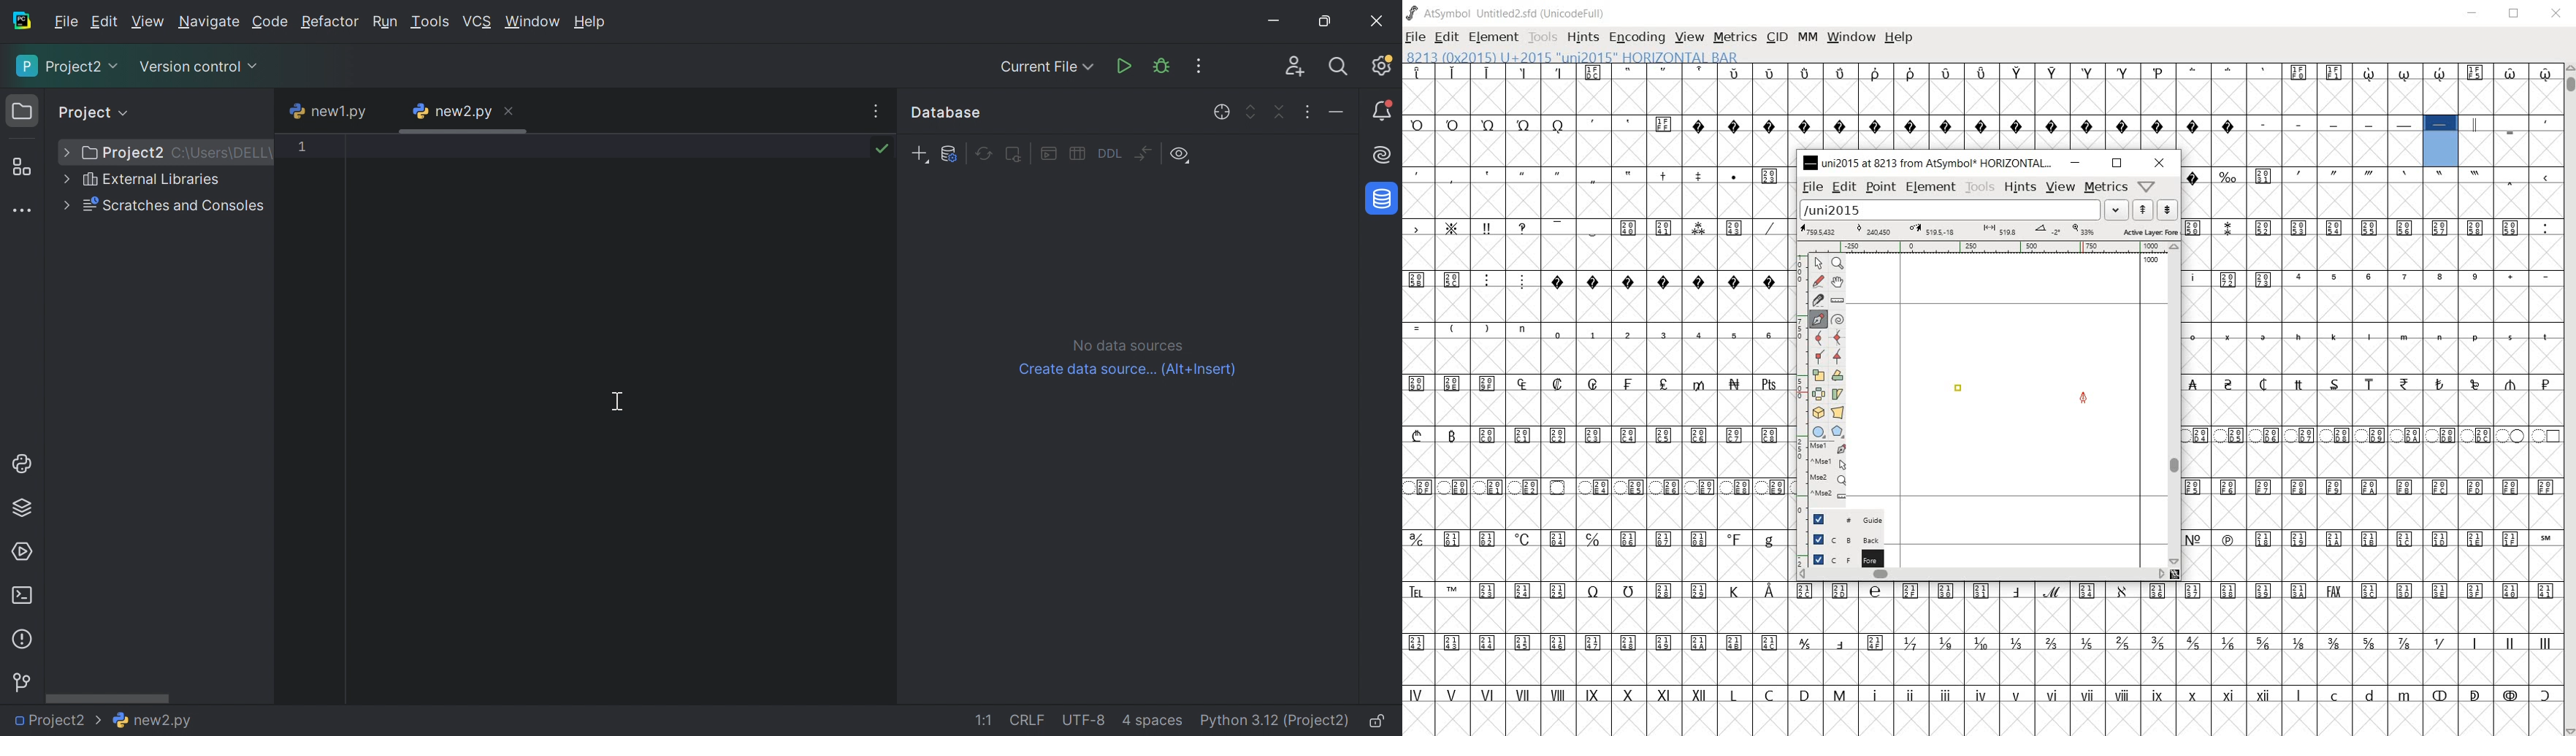 The image size is (2576, 756). What do you see at coordinates (1837, 412) in the screenshot?
I see `perform a perspective transformation on the selection` at bounding box center [1837, 412].